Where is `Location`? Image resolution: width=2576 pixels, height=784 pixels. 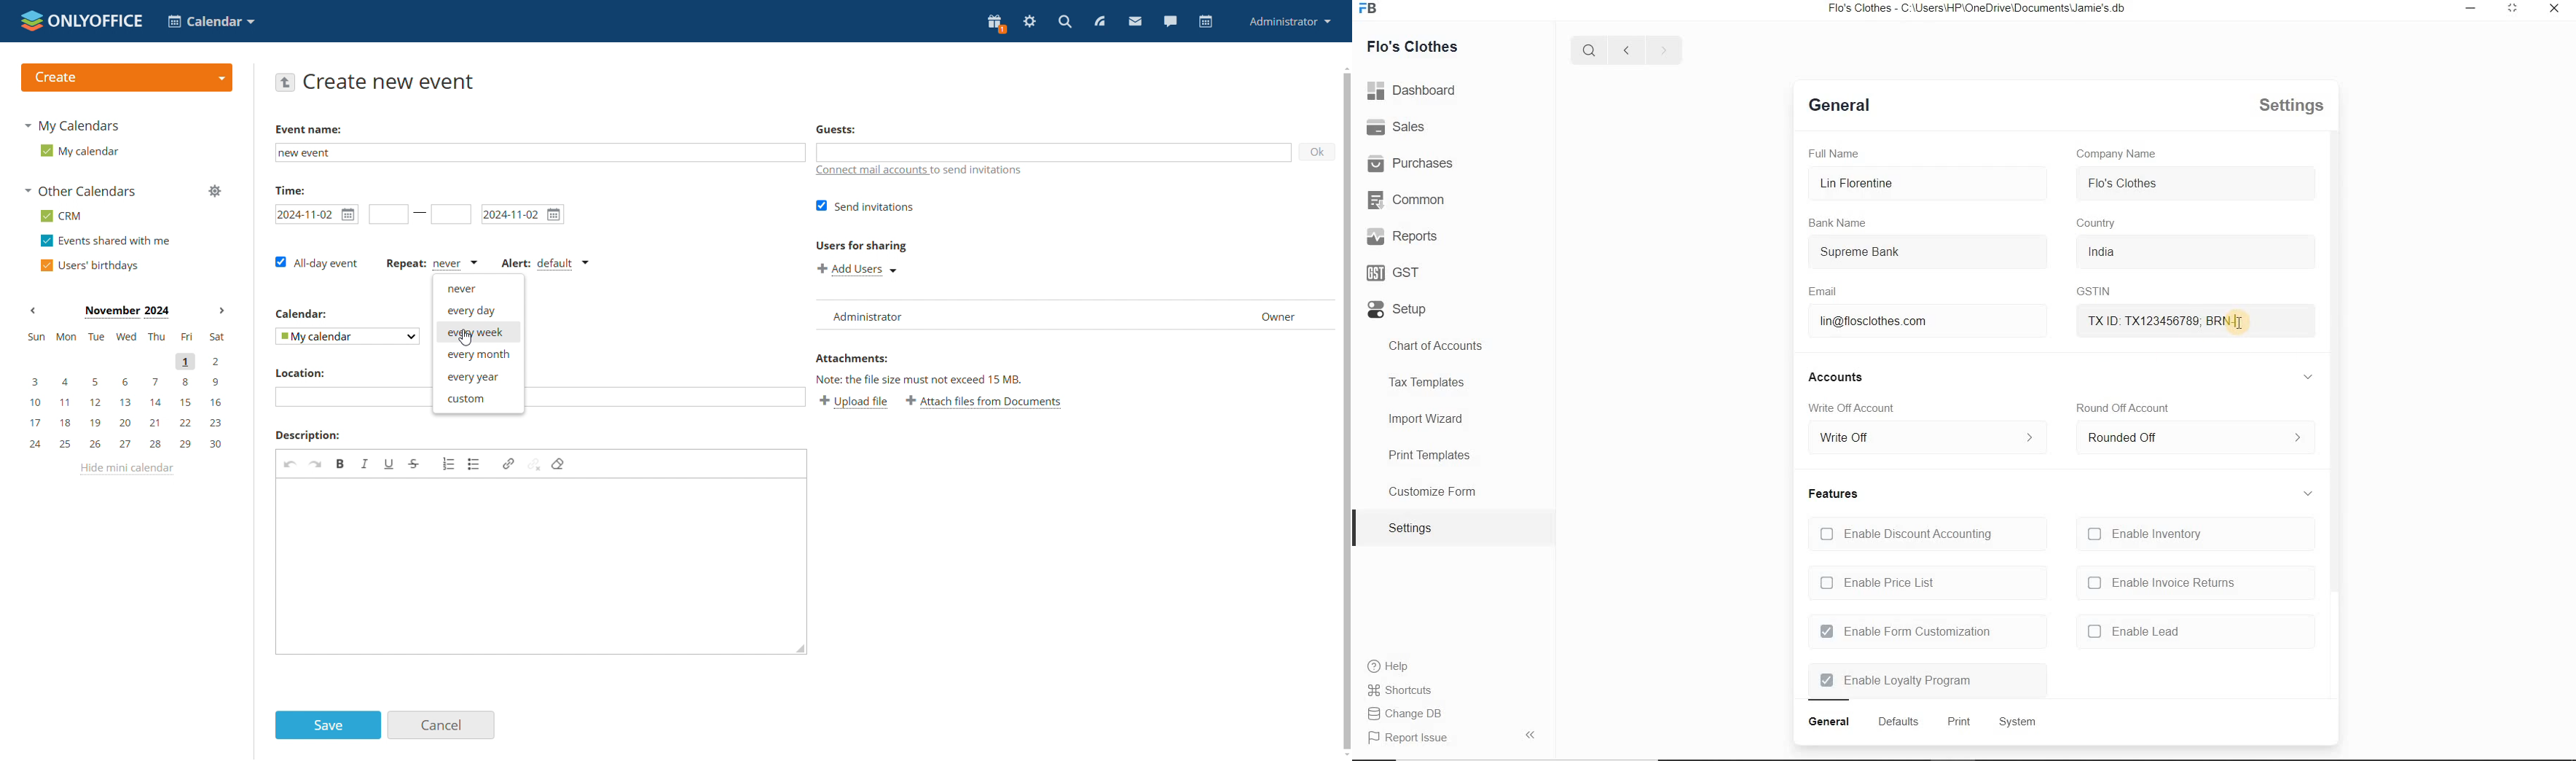 Location is located at coordinates (299, 373).